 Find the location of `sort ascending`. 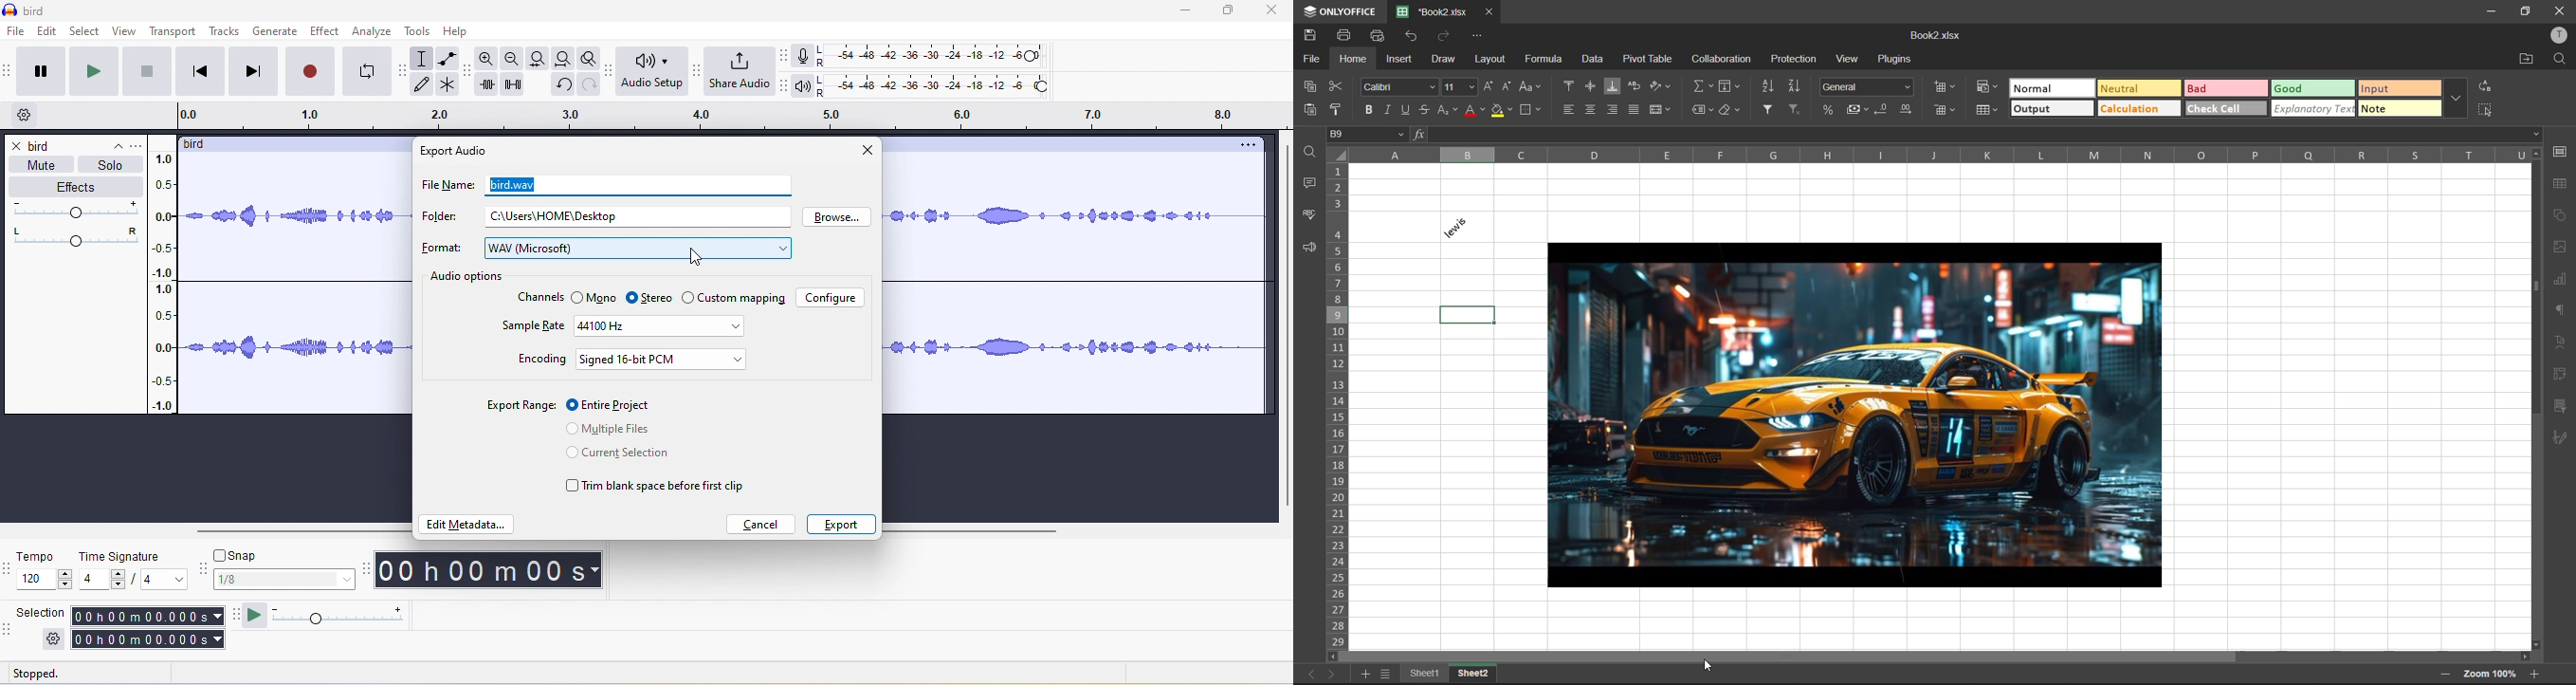

sort ascending is located at coordinates (1769, 88).